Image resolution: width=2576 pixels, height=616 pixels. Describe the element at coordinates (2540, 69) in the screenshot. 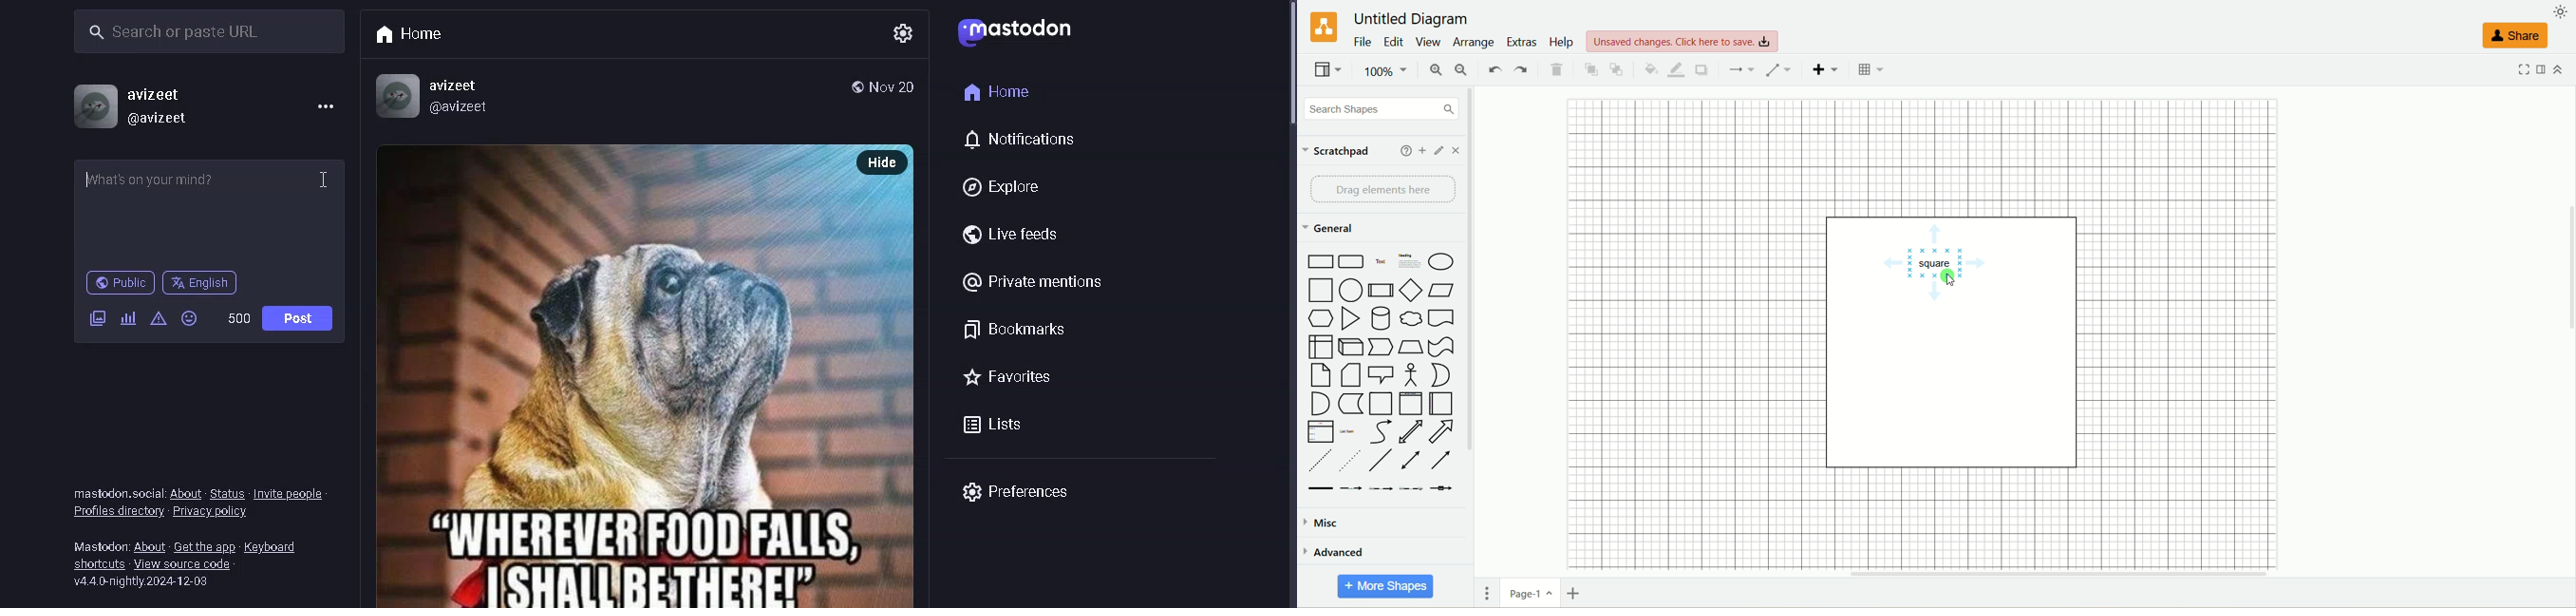

I see `format` at that location.